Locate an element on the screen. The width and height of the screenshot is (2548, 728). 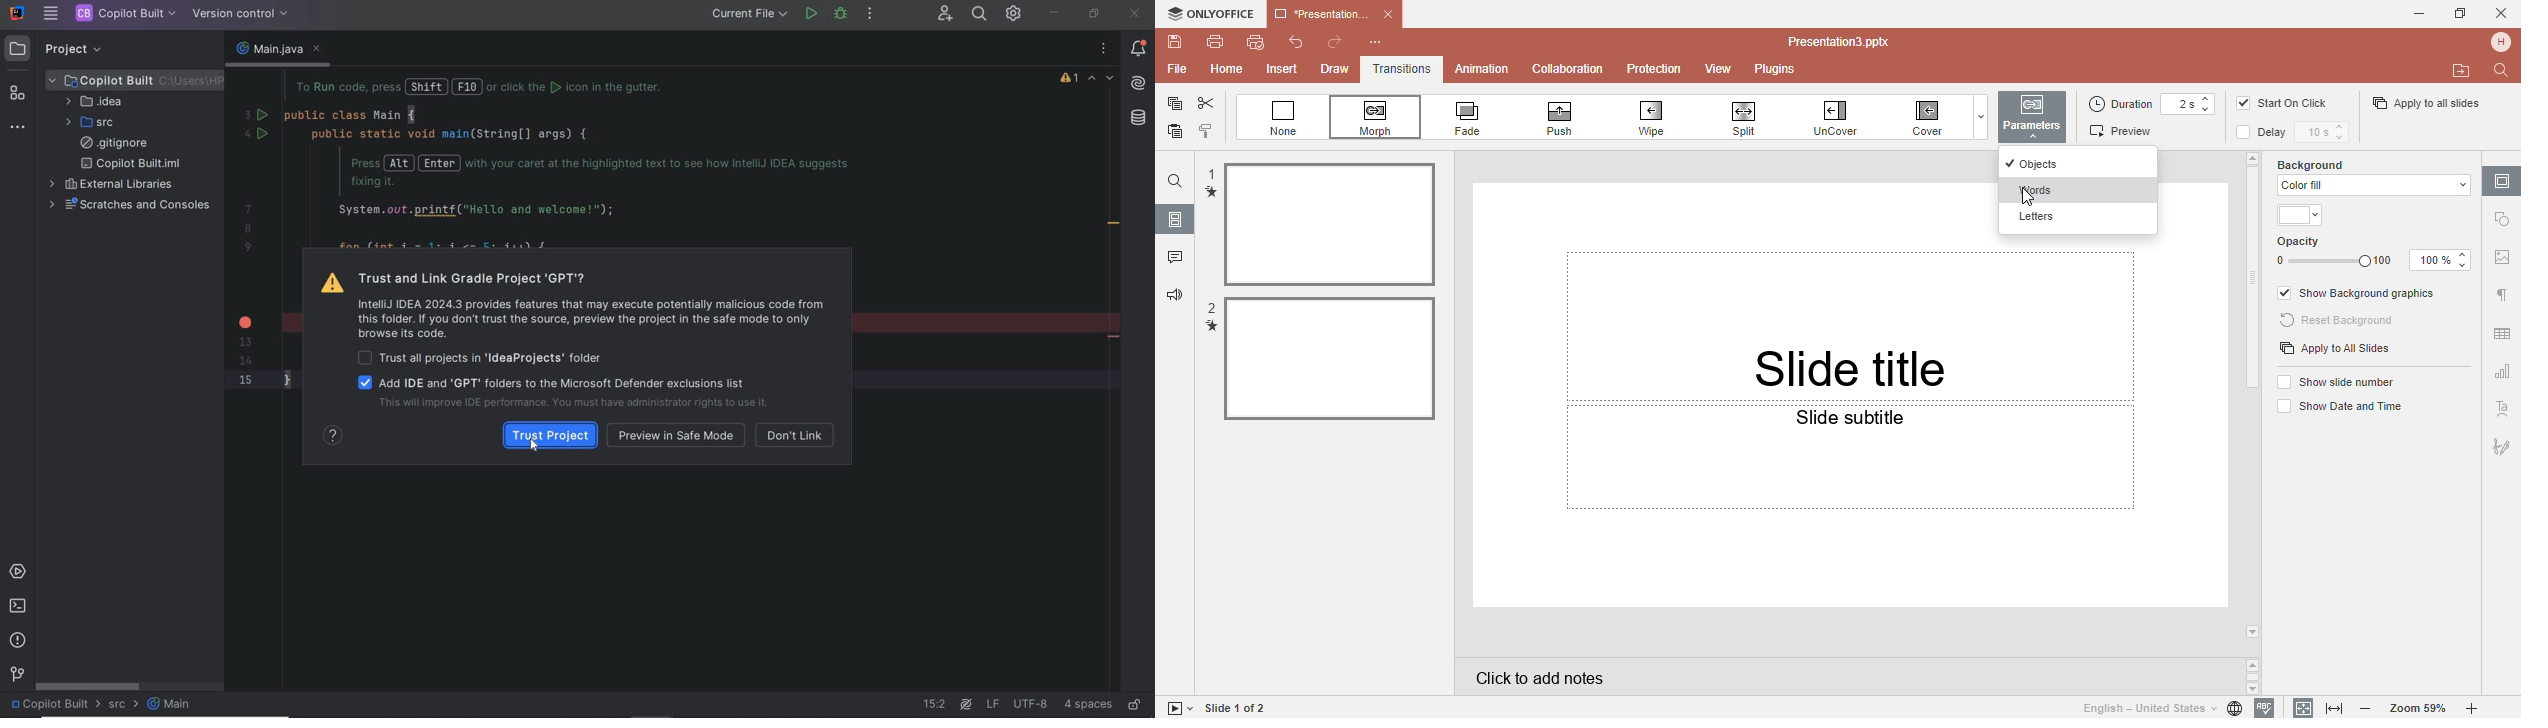
1 warning is located at coordinates (1071, 80).